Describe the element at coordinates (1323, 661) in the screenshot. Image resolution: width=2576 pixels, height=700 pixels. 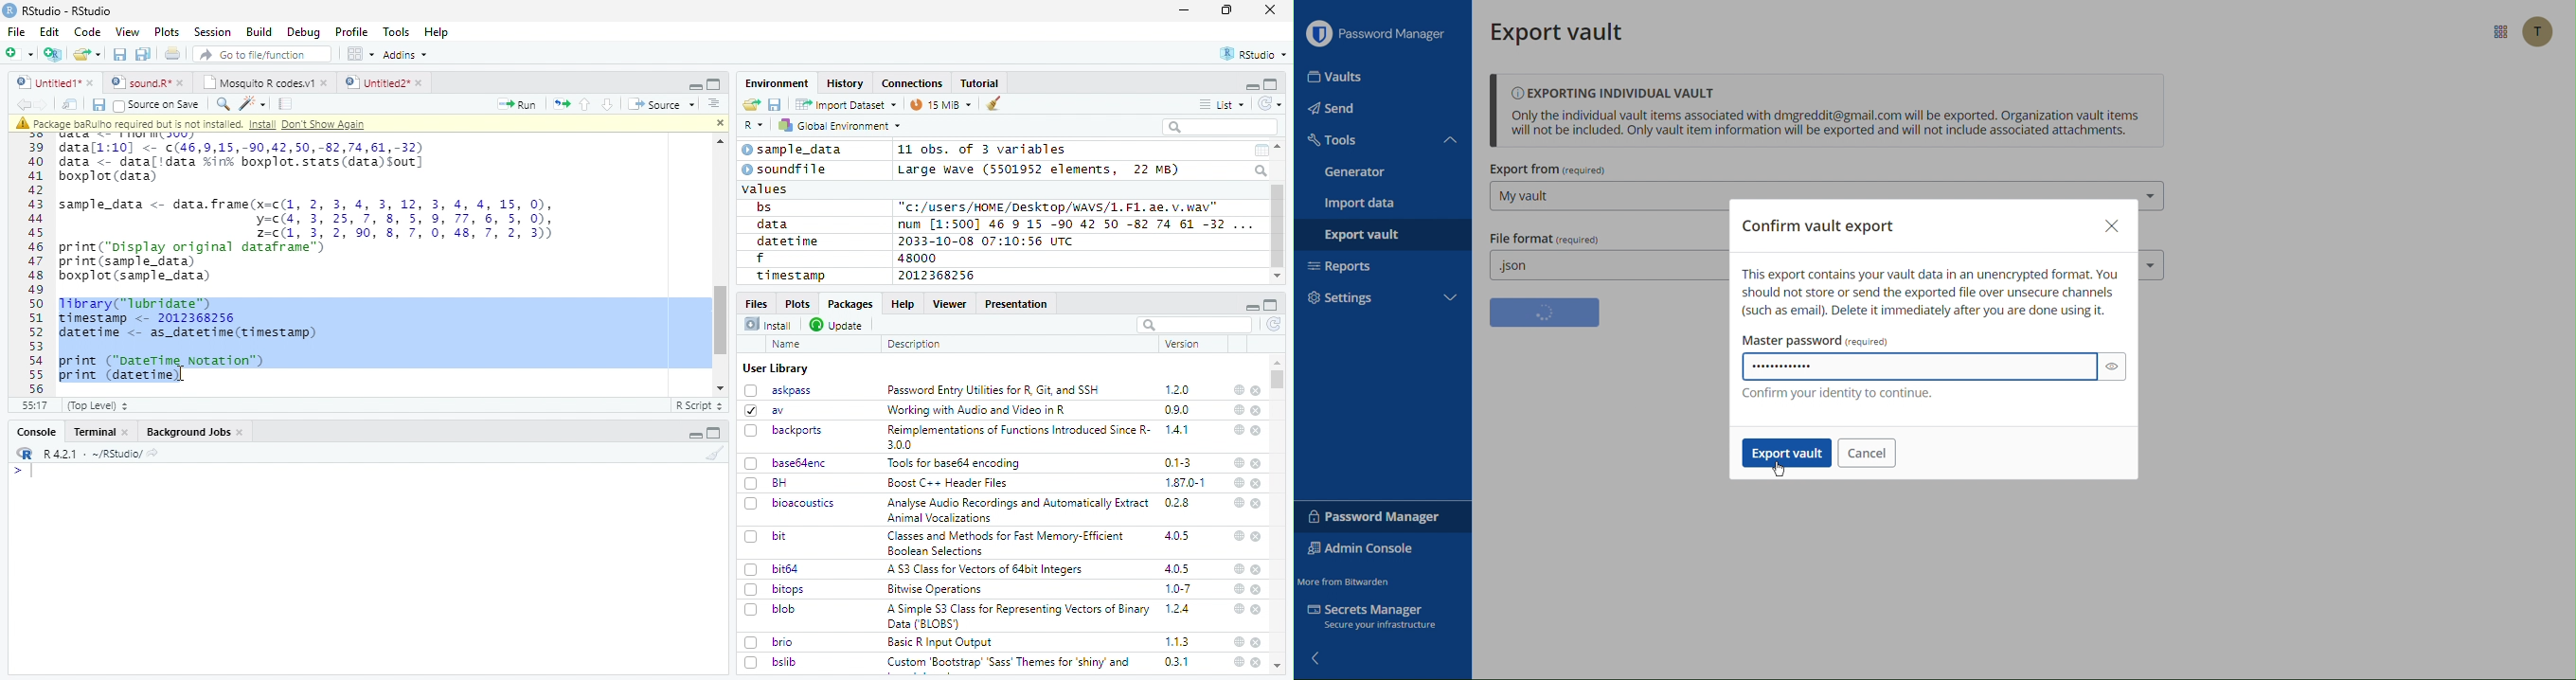
I see `back` at that location.